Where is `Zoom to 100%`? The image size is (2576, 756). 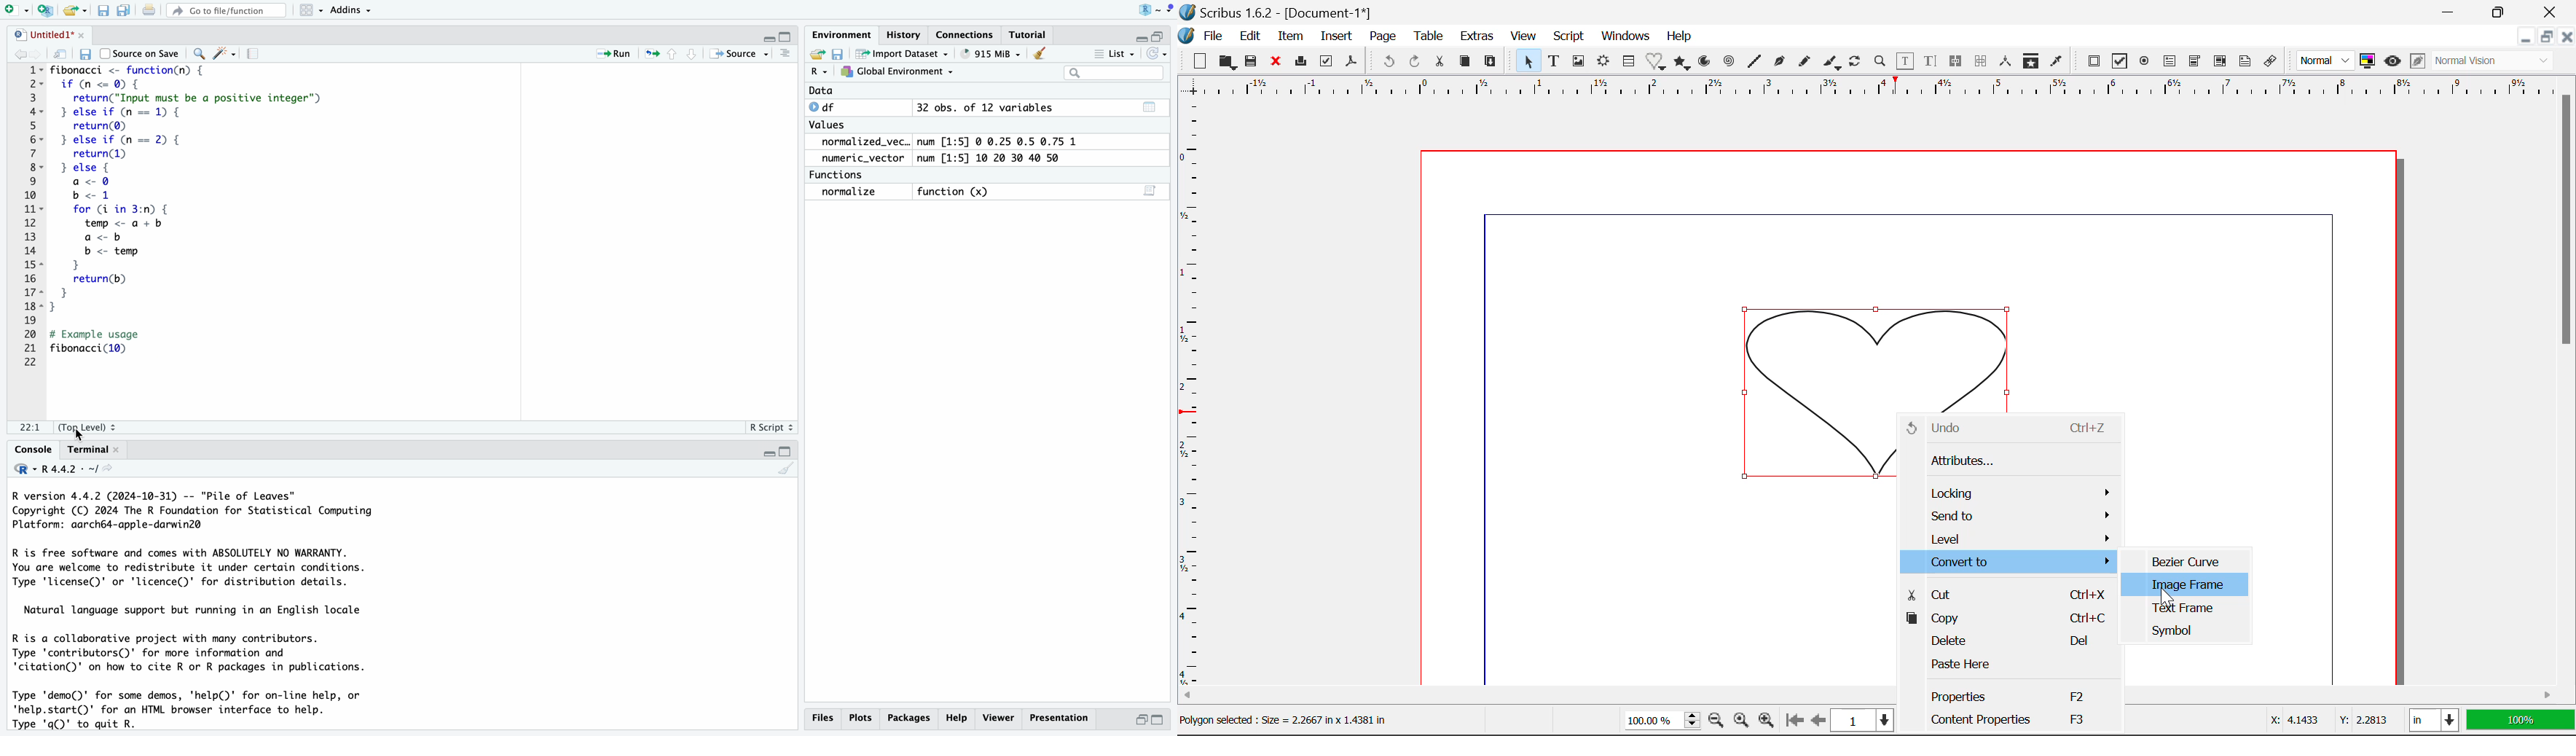 Zoom to 100% is located at coordinates (1740, 722).